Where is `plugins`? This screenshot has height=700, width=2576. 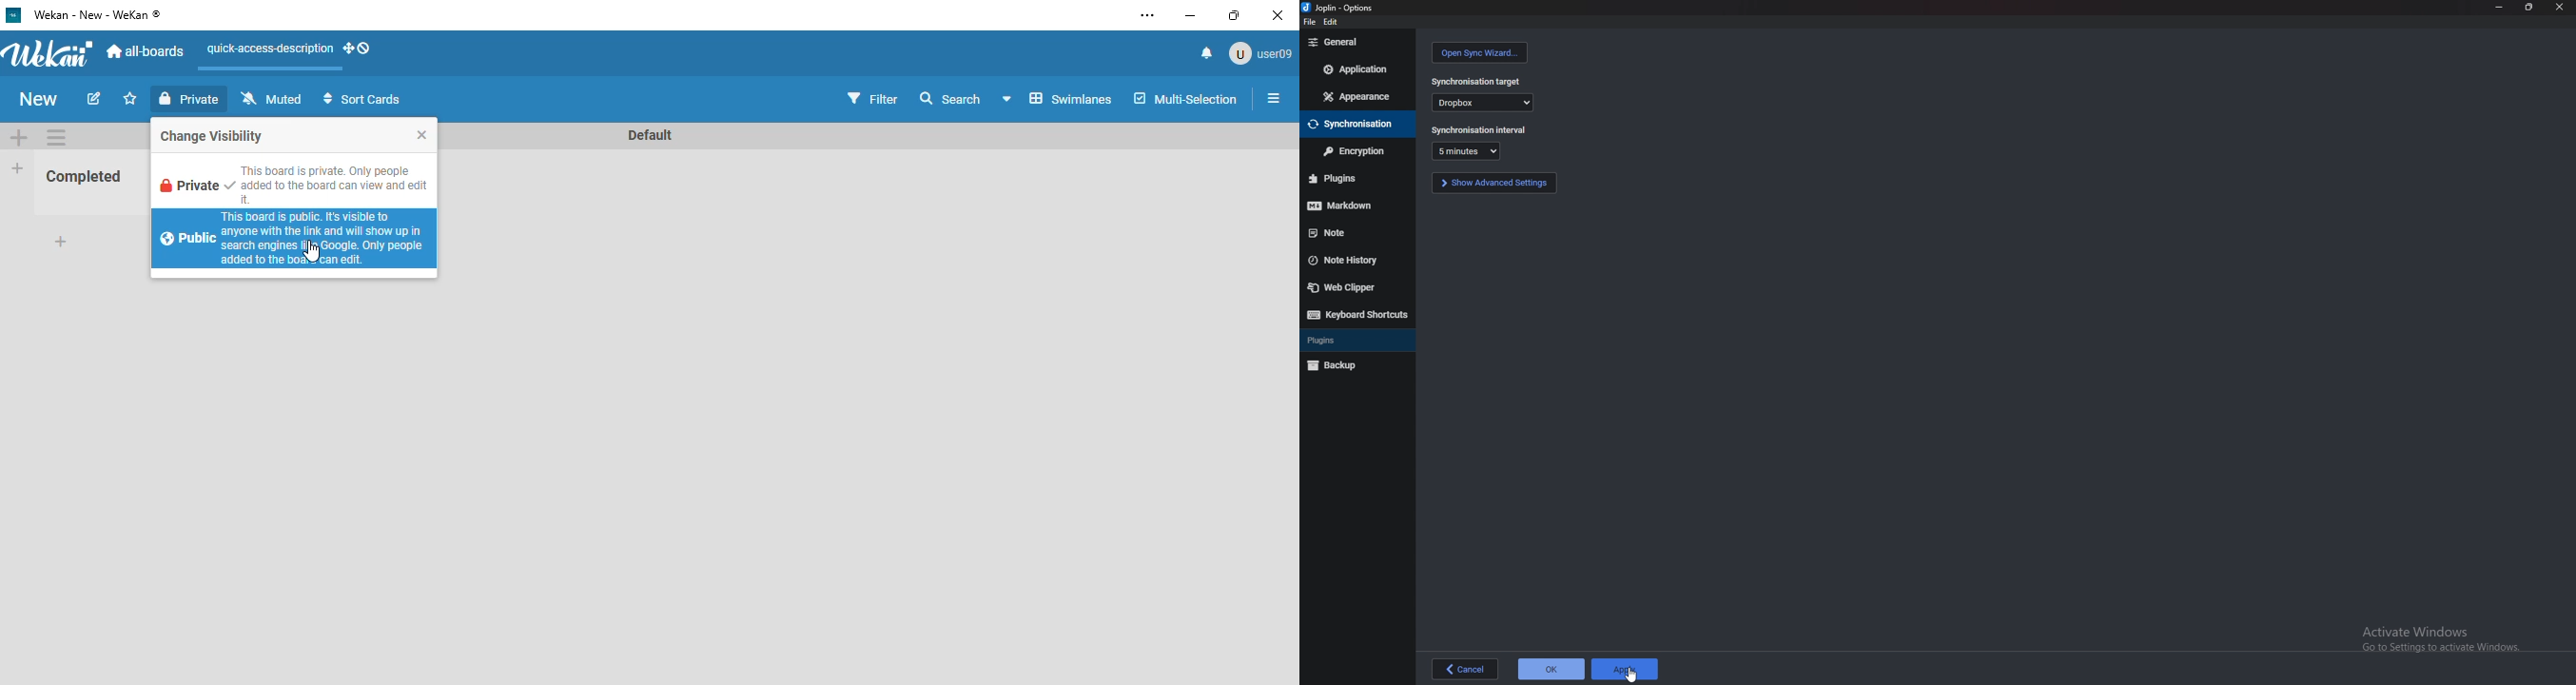 plugins is located at coordinates (1333, 341).